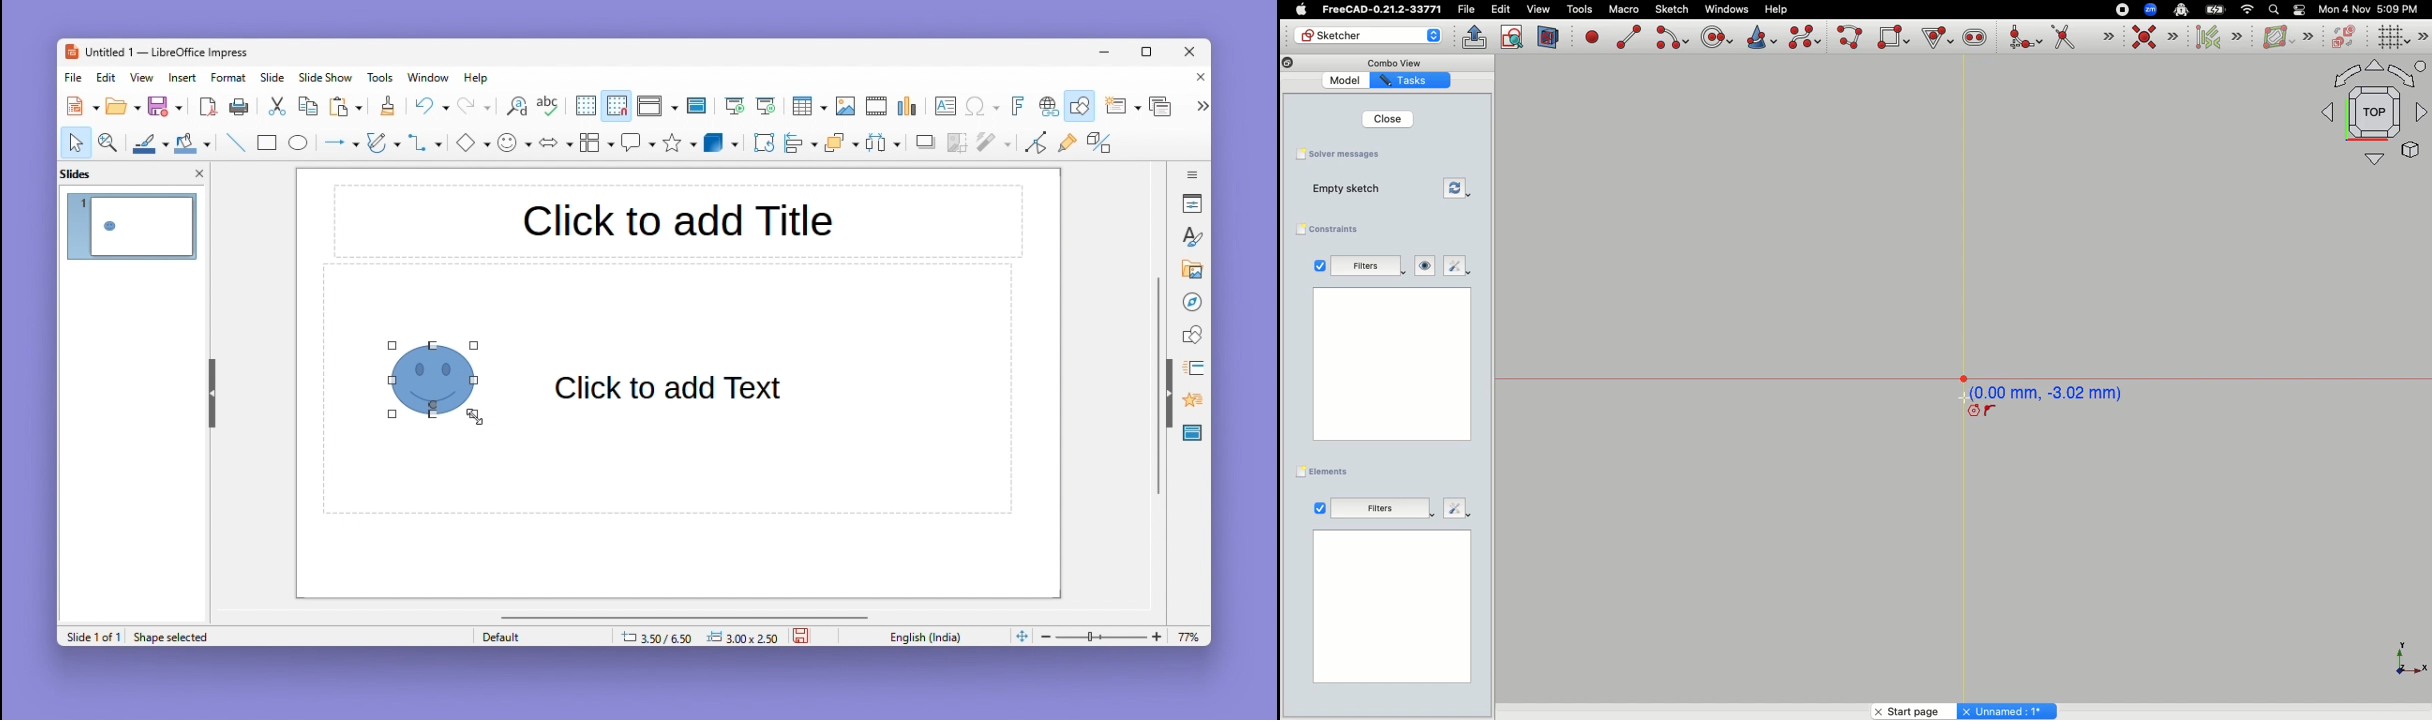 Image resolution: width=2436 pixels, height=728 pixels. Describe the element at coordinates (185, 77) in the screenshot. I see `Insert` at that location.